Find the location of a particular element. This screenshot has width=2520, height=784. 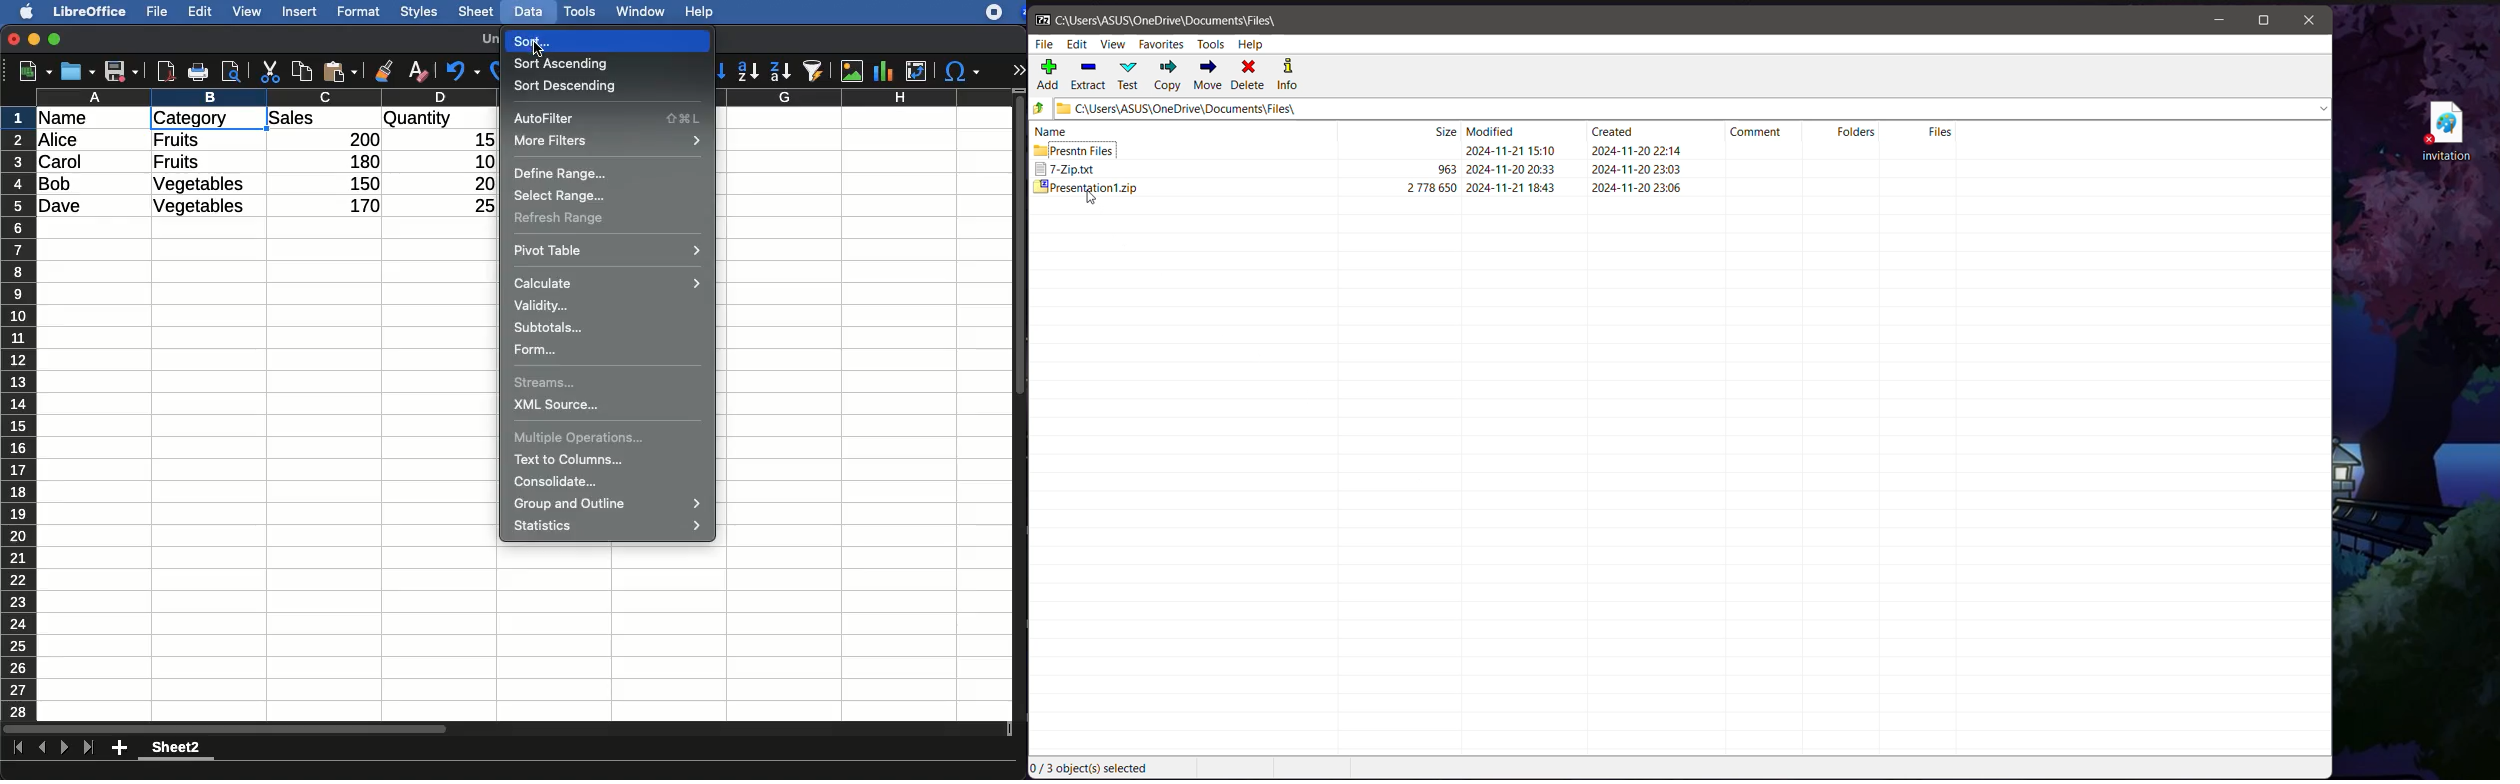

new is located at coordinates (31, 70).